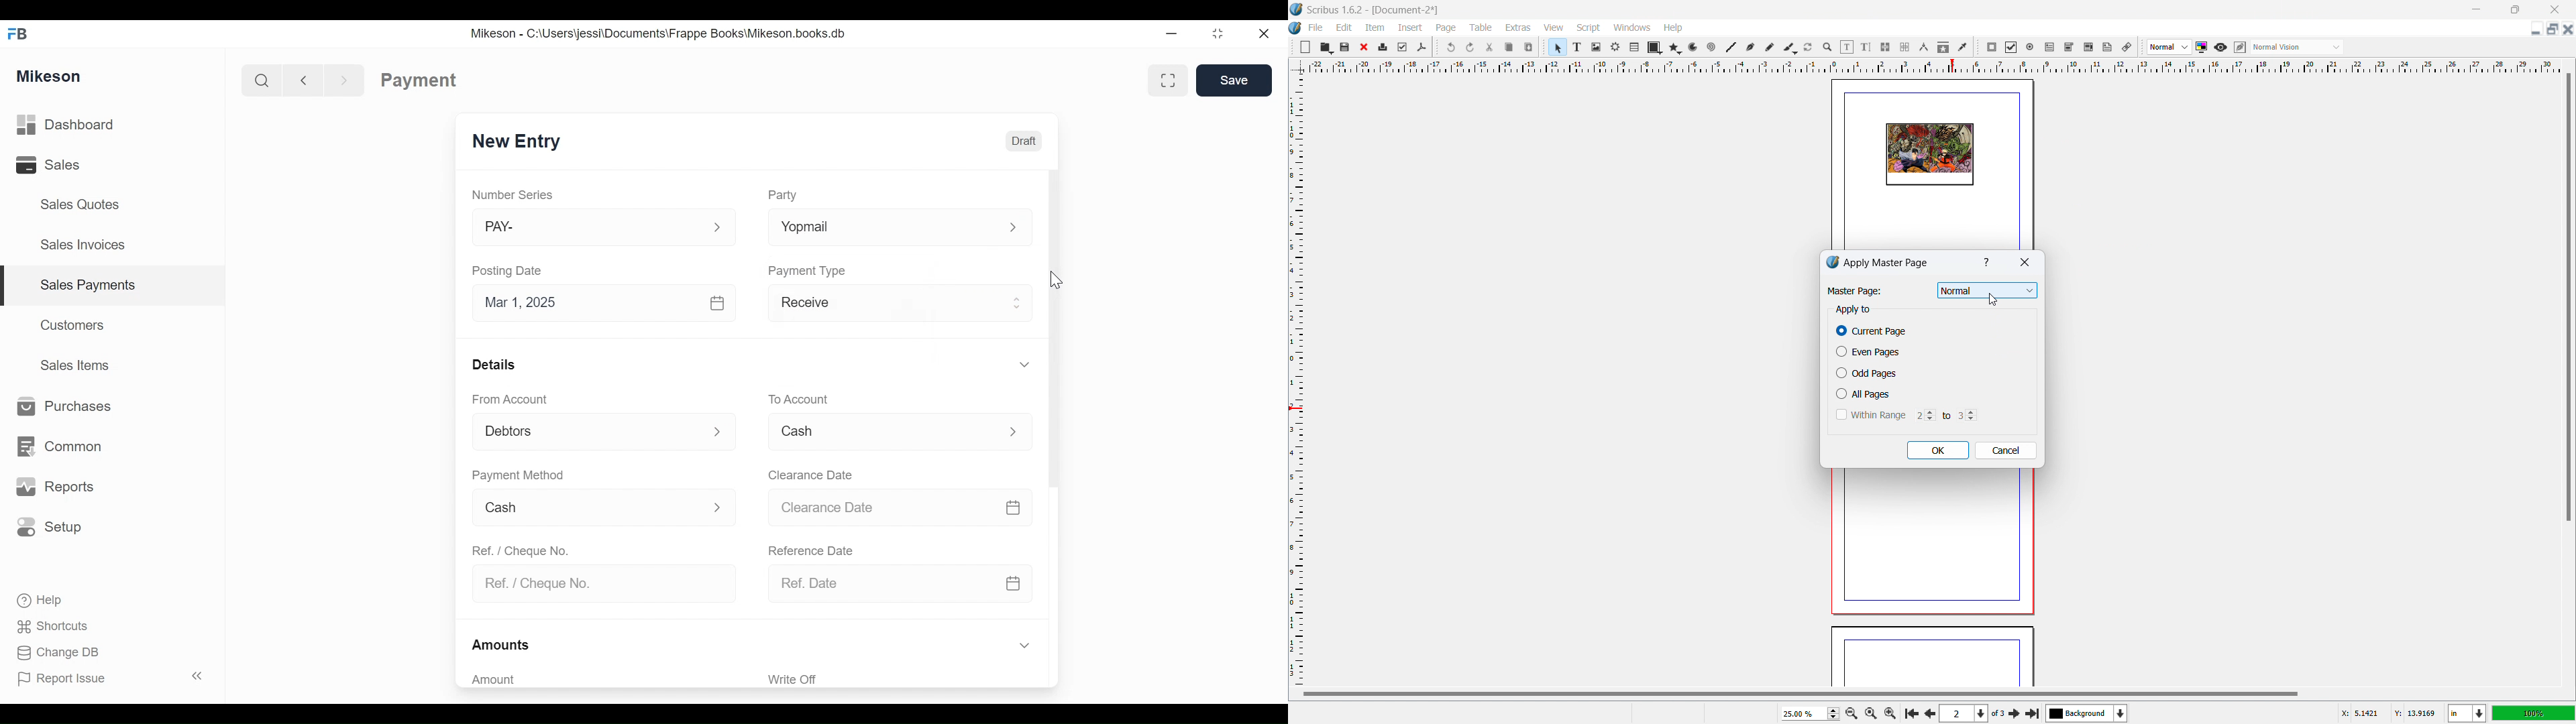 The width and height of the screenshot is (2576, 728). I want to click on Draft, so click(1026, 141).